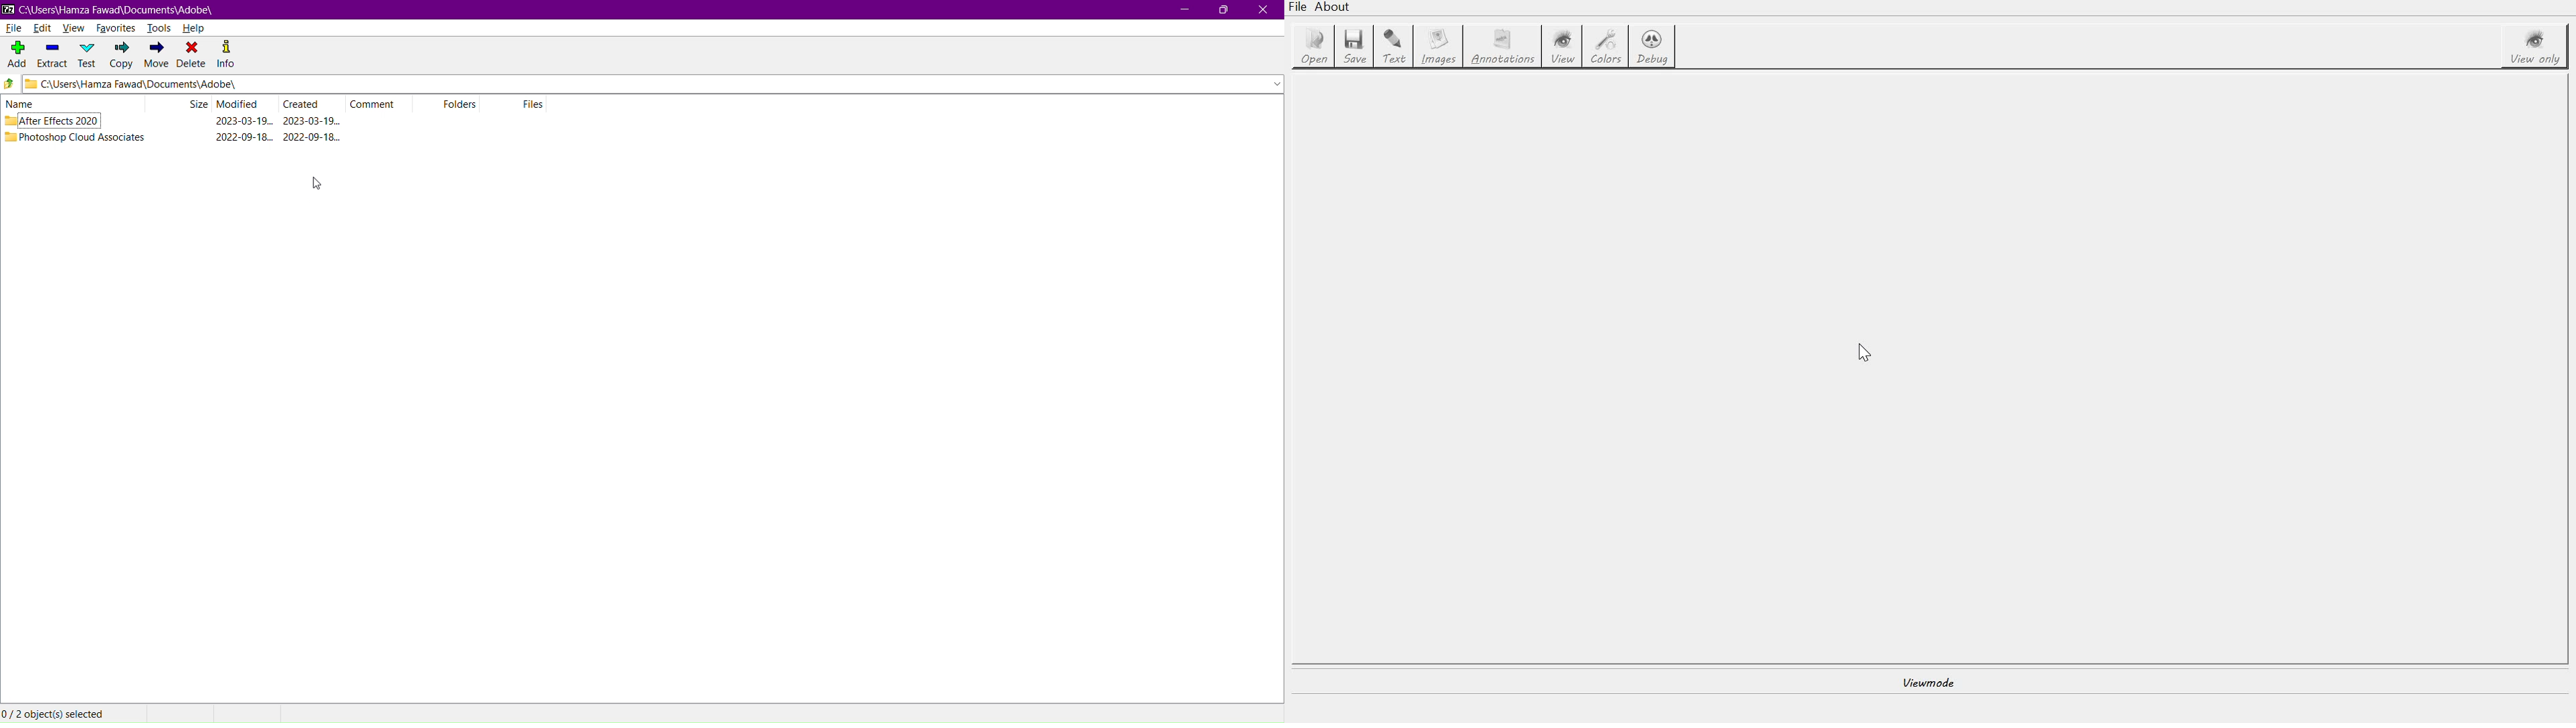 Image resolution: width=2576 pixels, height=728 pixels. Describe the element at coordinates (1182, 10) in the screenshot. I see `Minimize` at that location.